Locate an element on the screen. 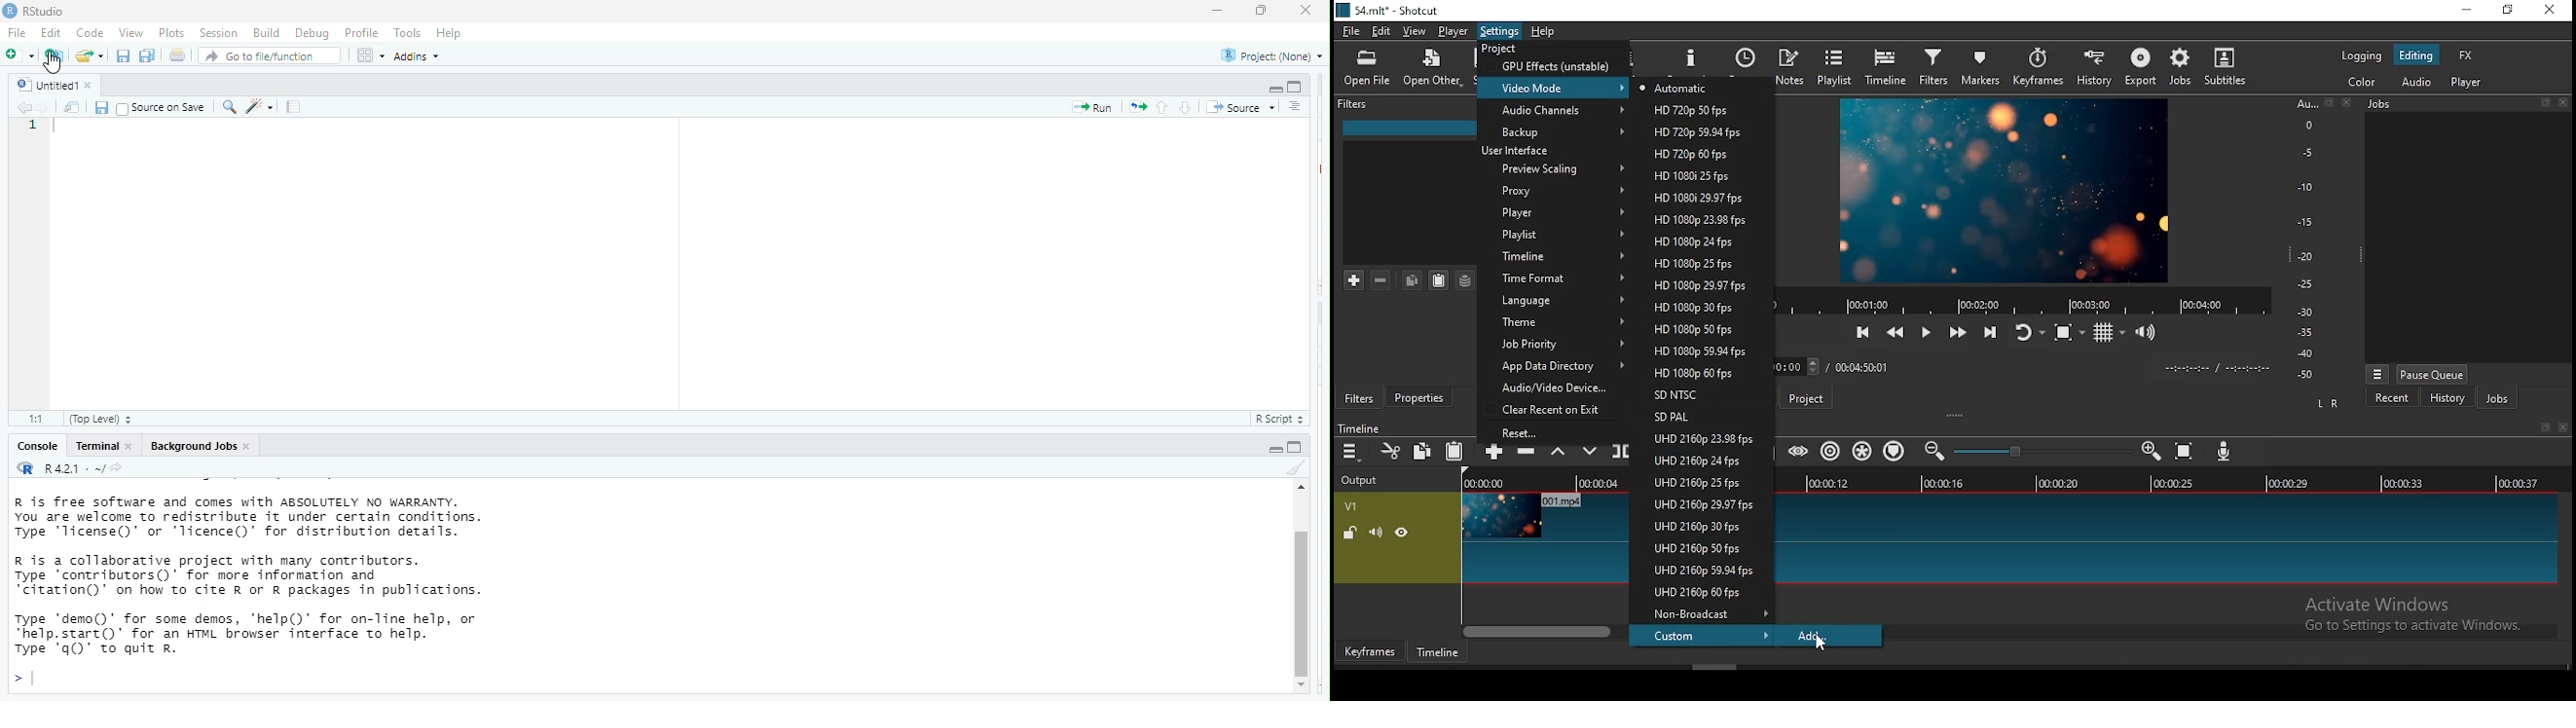  timeline is located at coordinates (1435, 653).